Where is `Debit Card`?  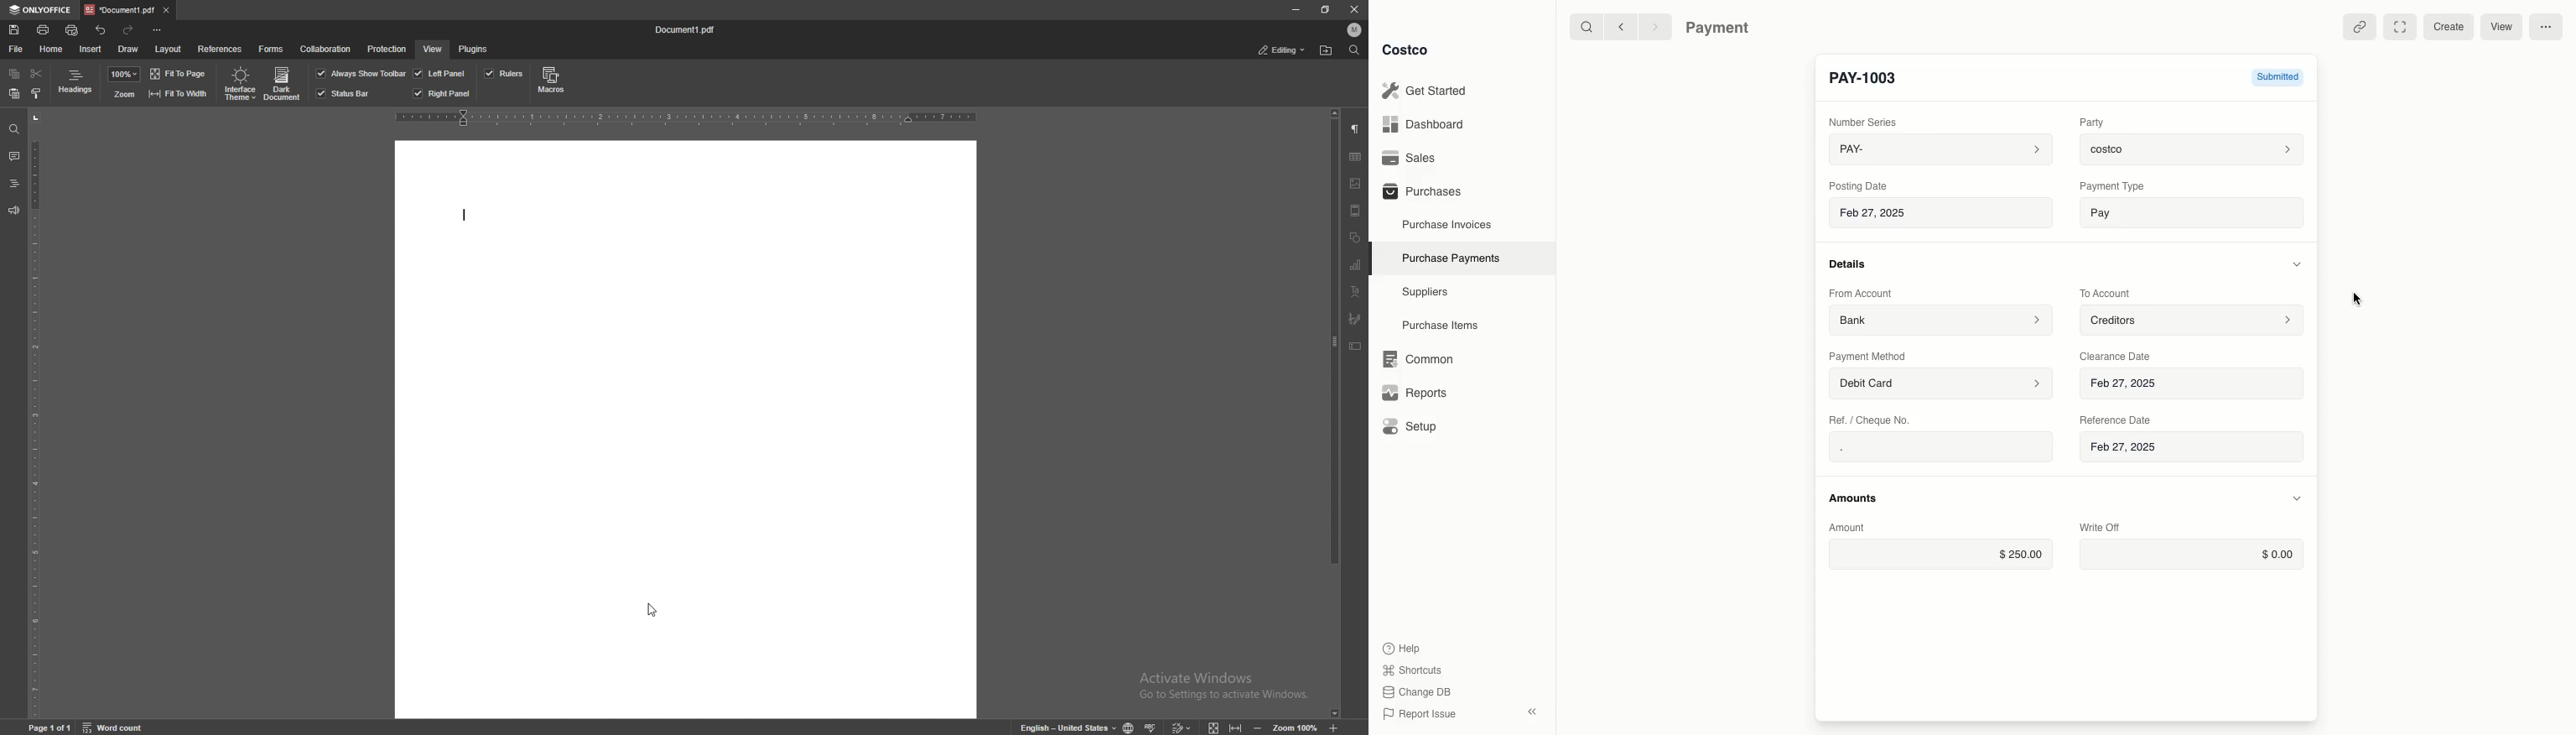
Debit Card is located at coordinates (1940, 384).